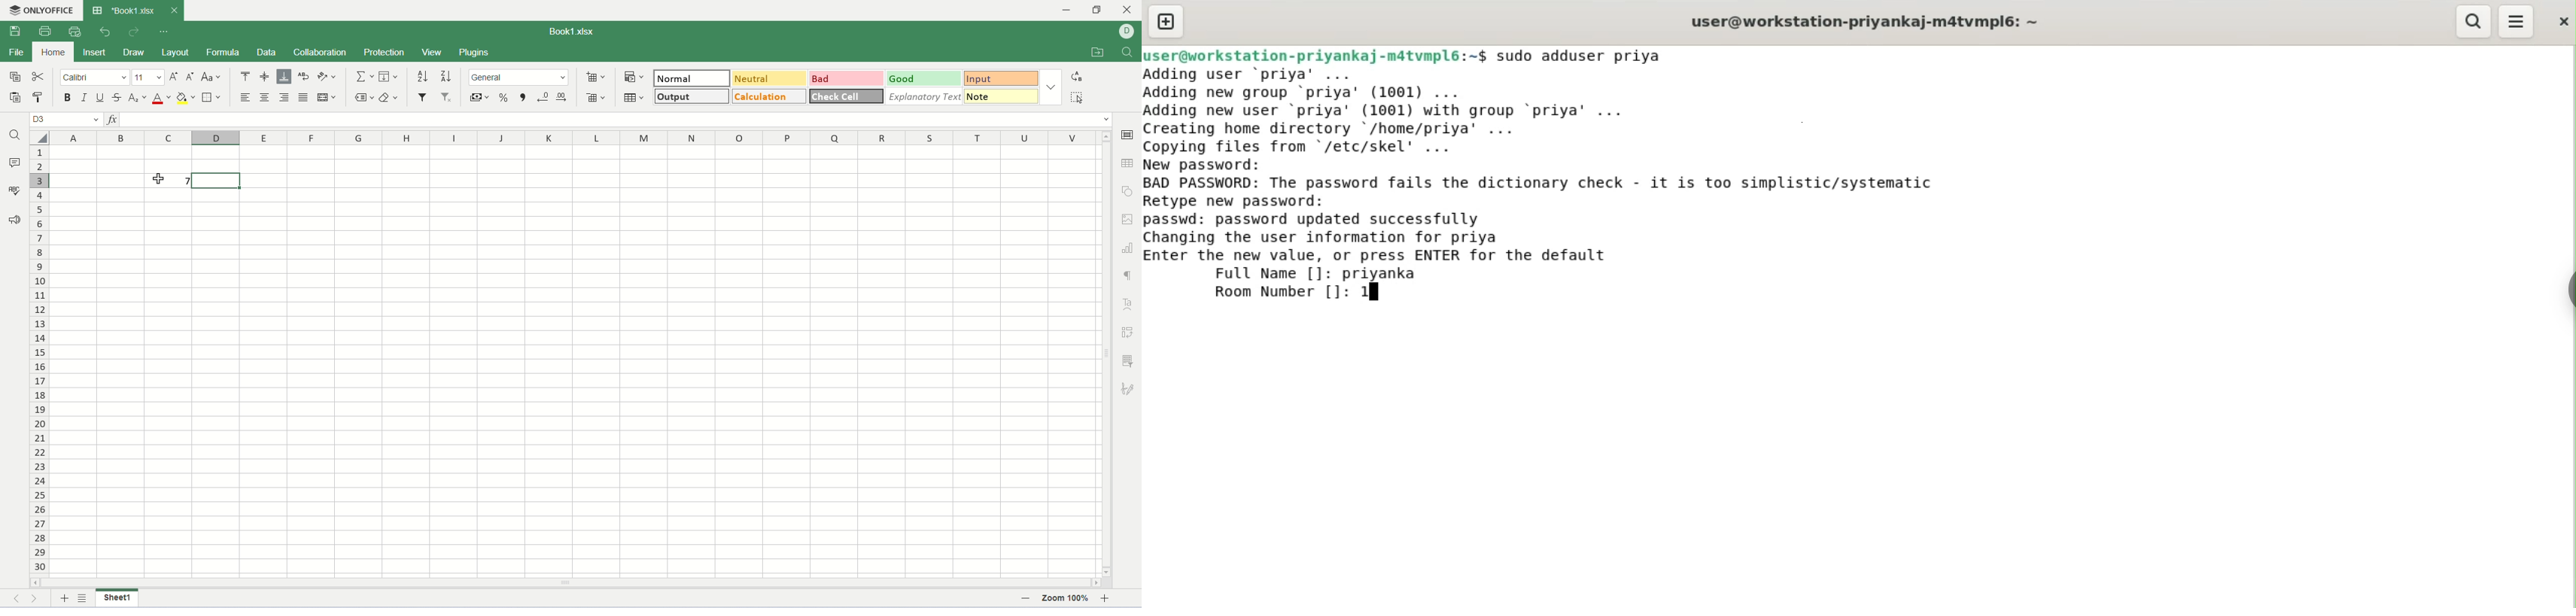  What do you see at coordinates (137, 32) in the screenshot?
I see `redo` at bounding box center [137, 32].